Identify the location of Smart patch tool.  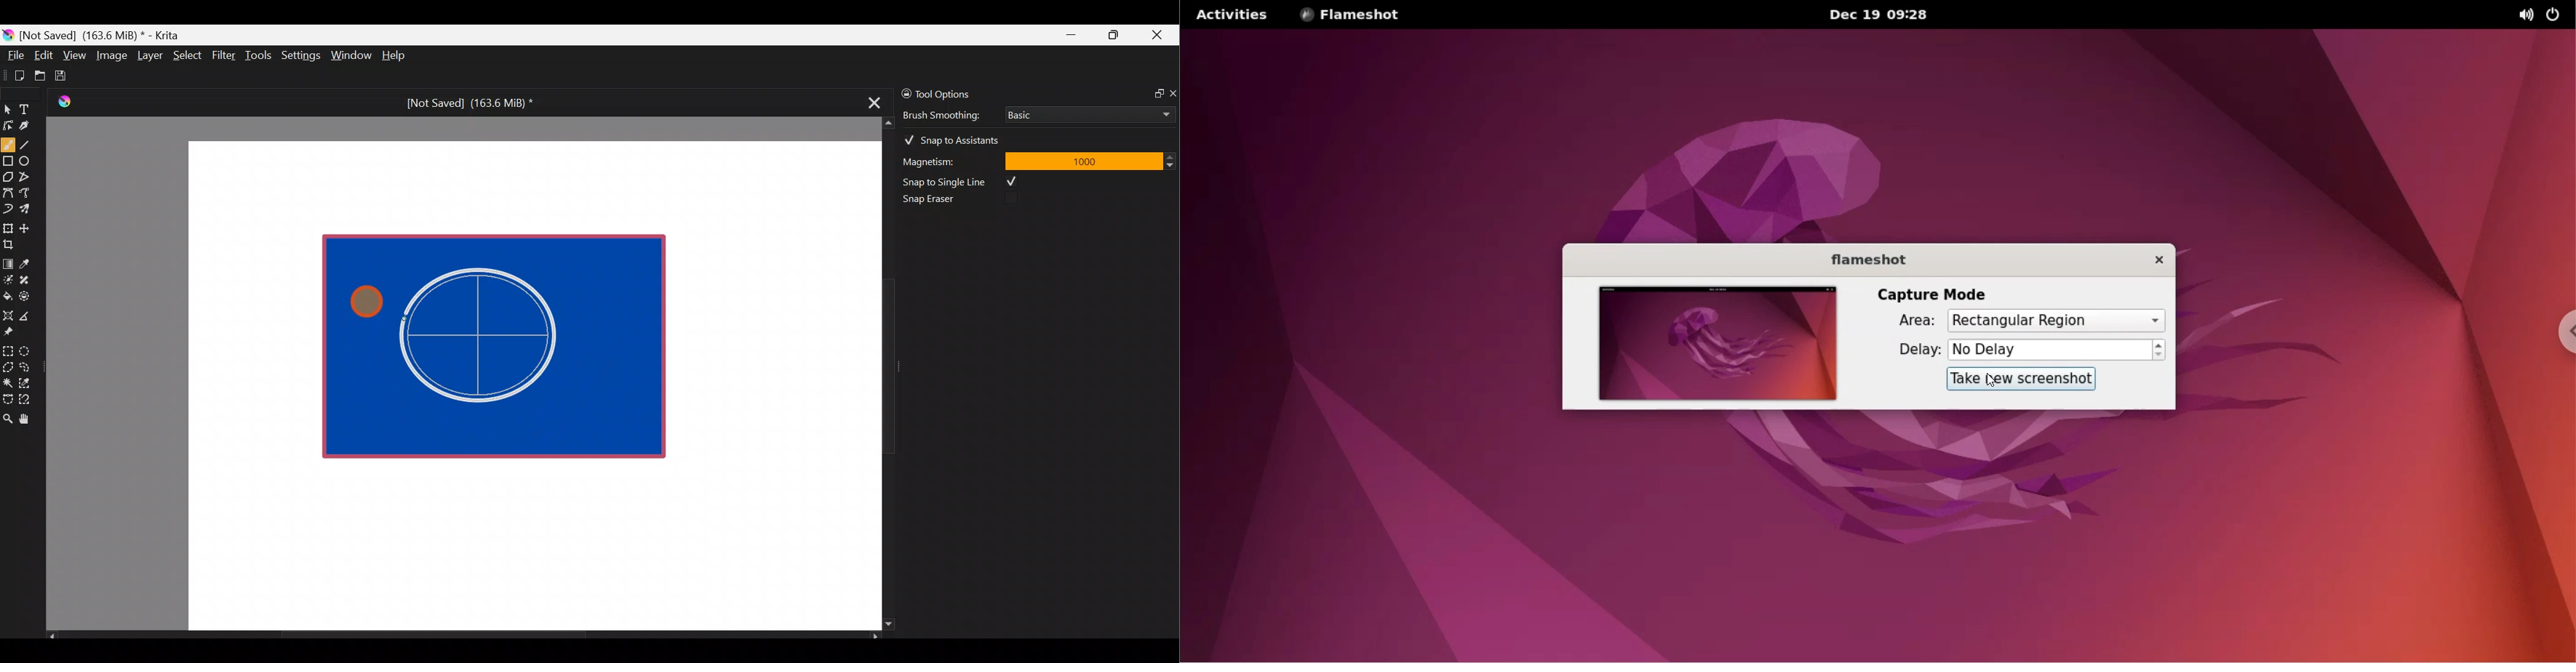
(28, 279).